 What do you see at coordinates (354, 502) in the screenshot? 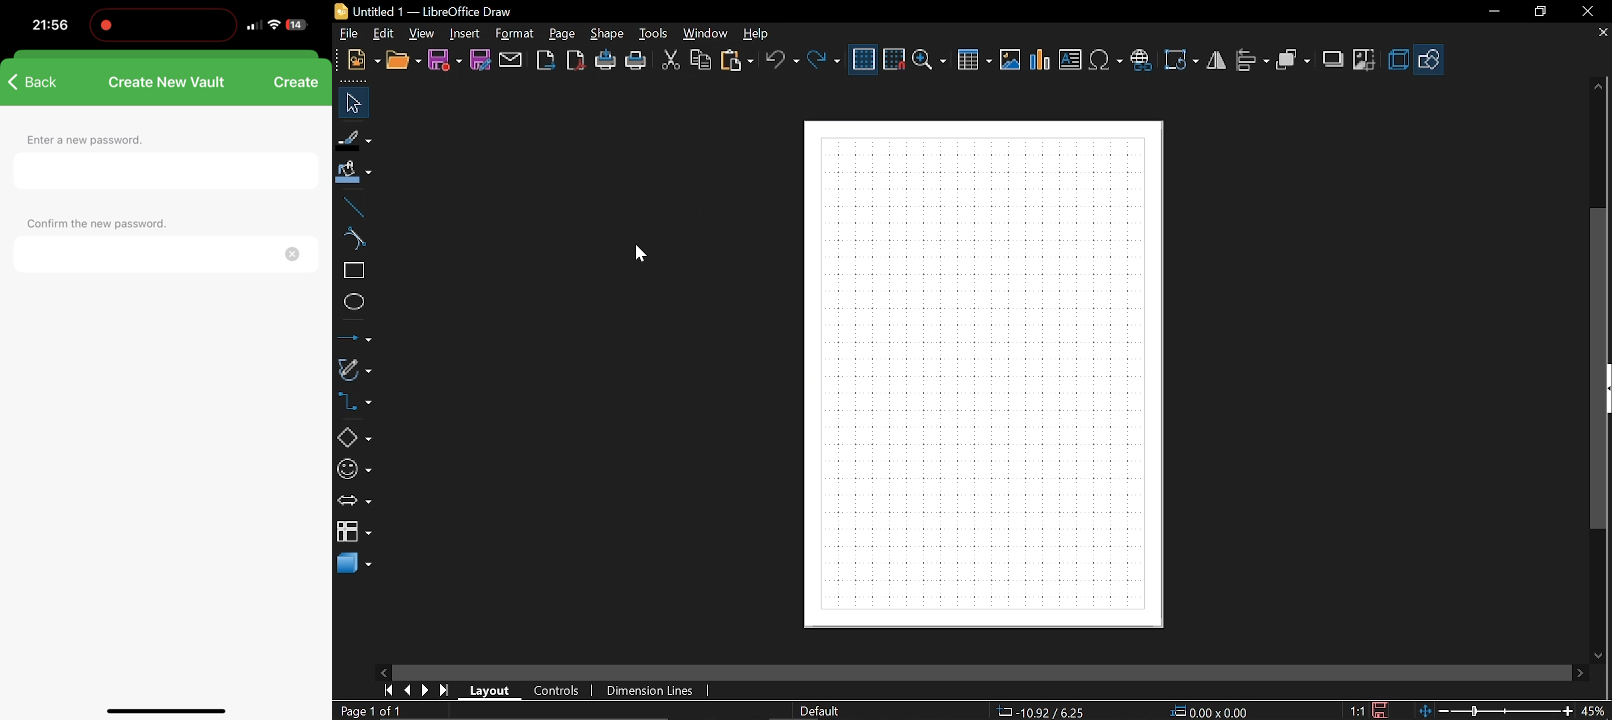
I see `arrows` at bounding box center [354, 502].